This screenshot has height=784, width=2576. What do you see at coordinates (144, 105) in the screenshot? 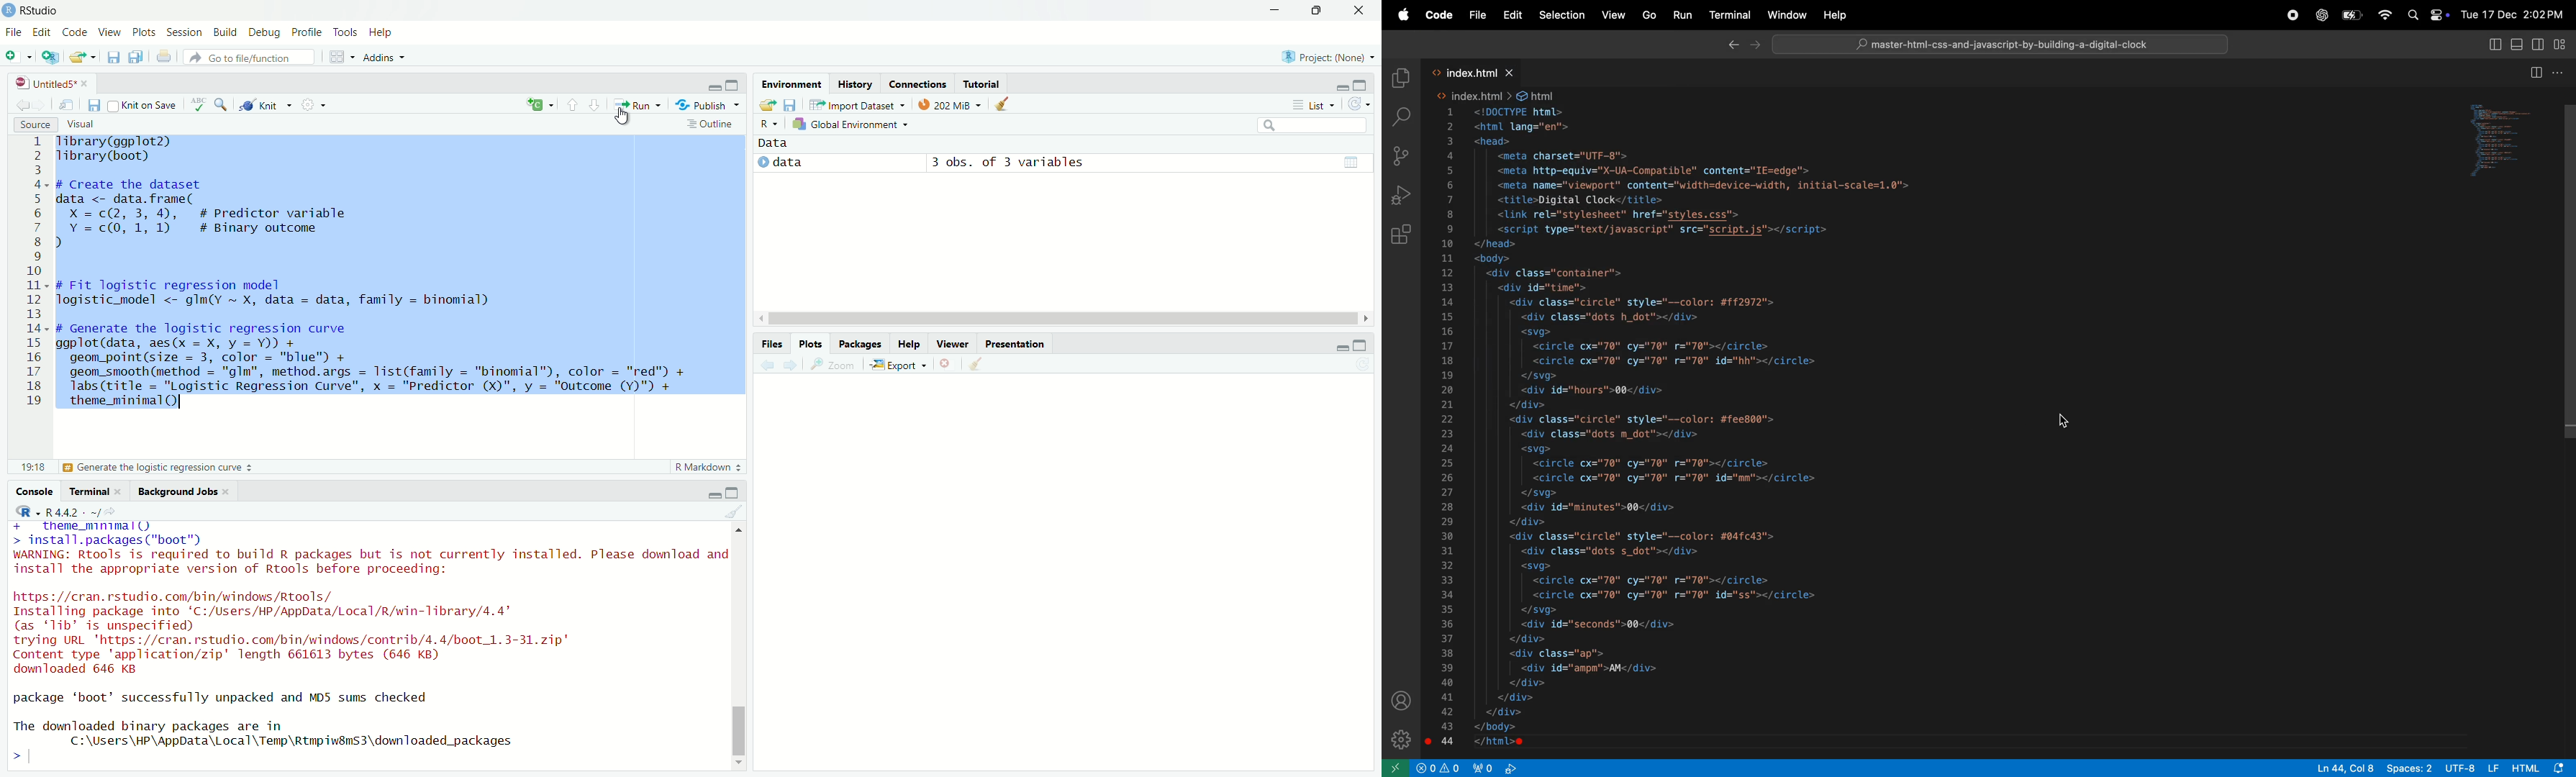
I see `Knit on Save` at bounding box center [144, 105].